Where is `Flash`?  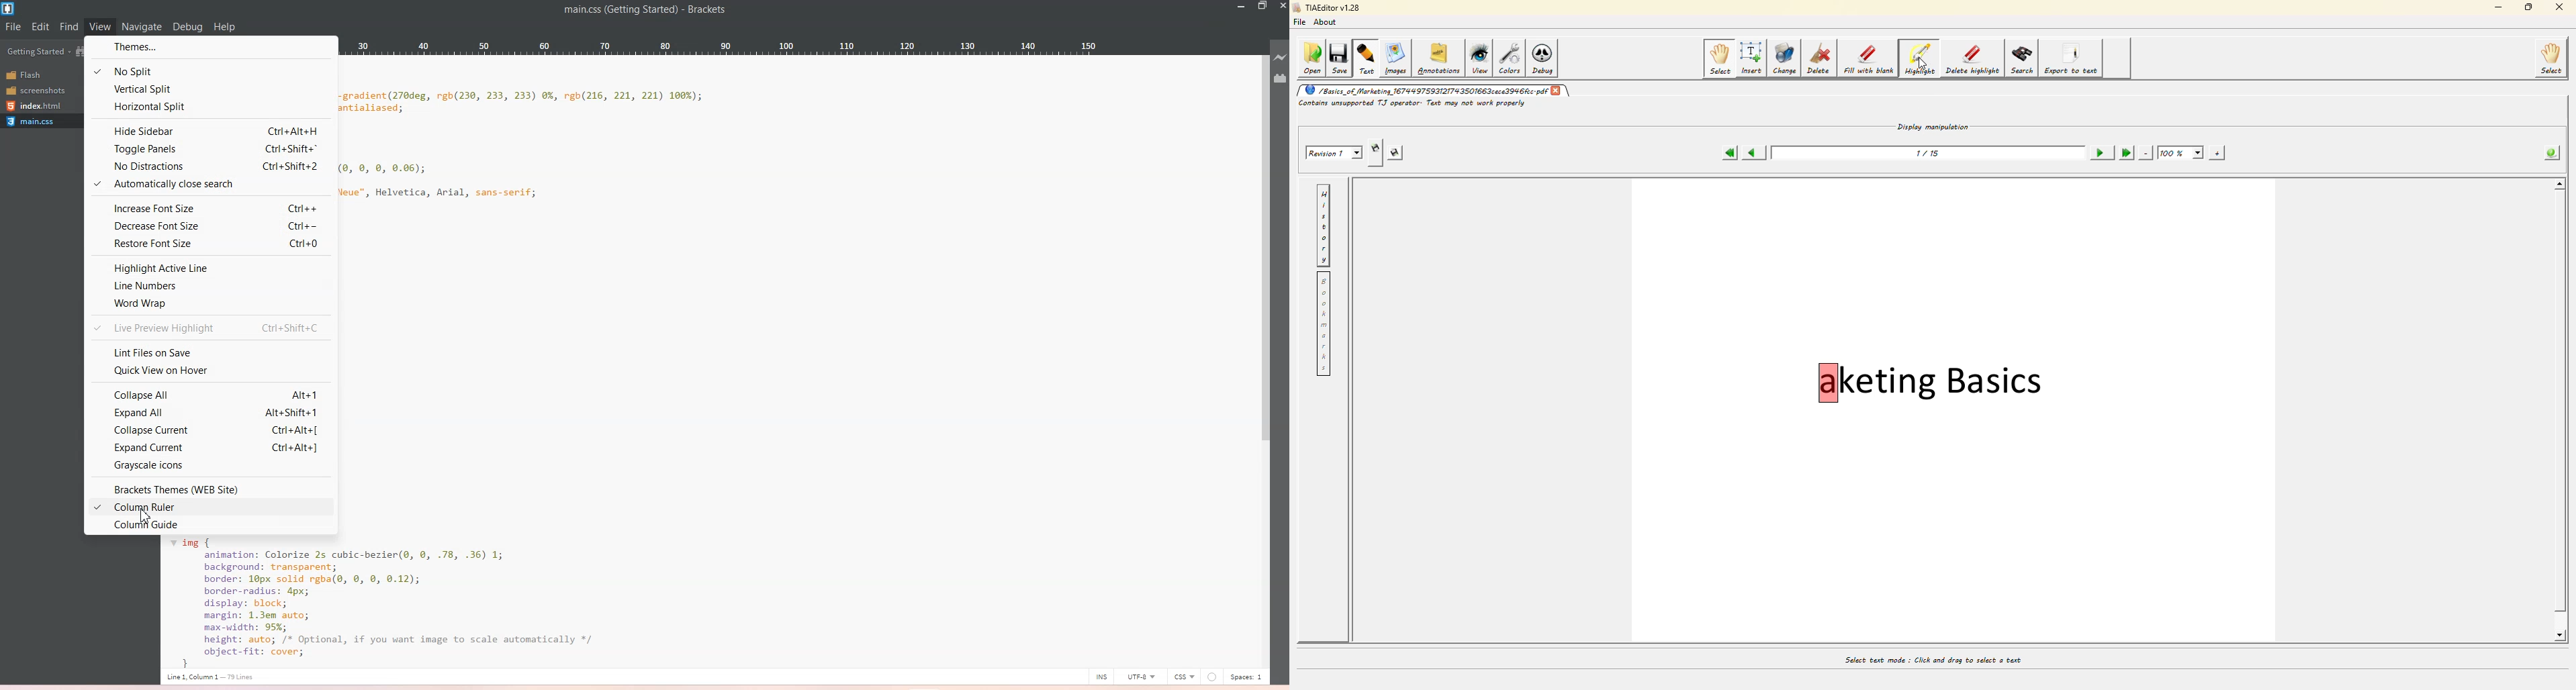 Flash is located at coordinates (40, 75).